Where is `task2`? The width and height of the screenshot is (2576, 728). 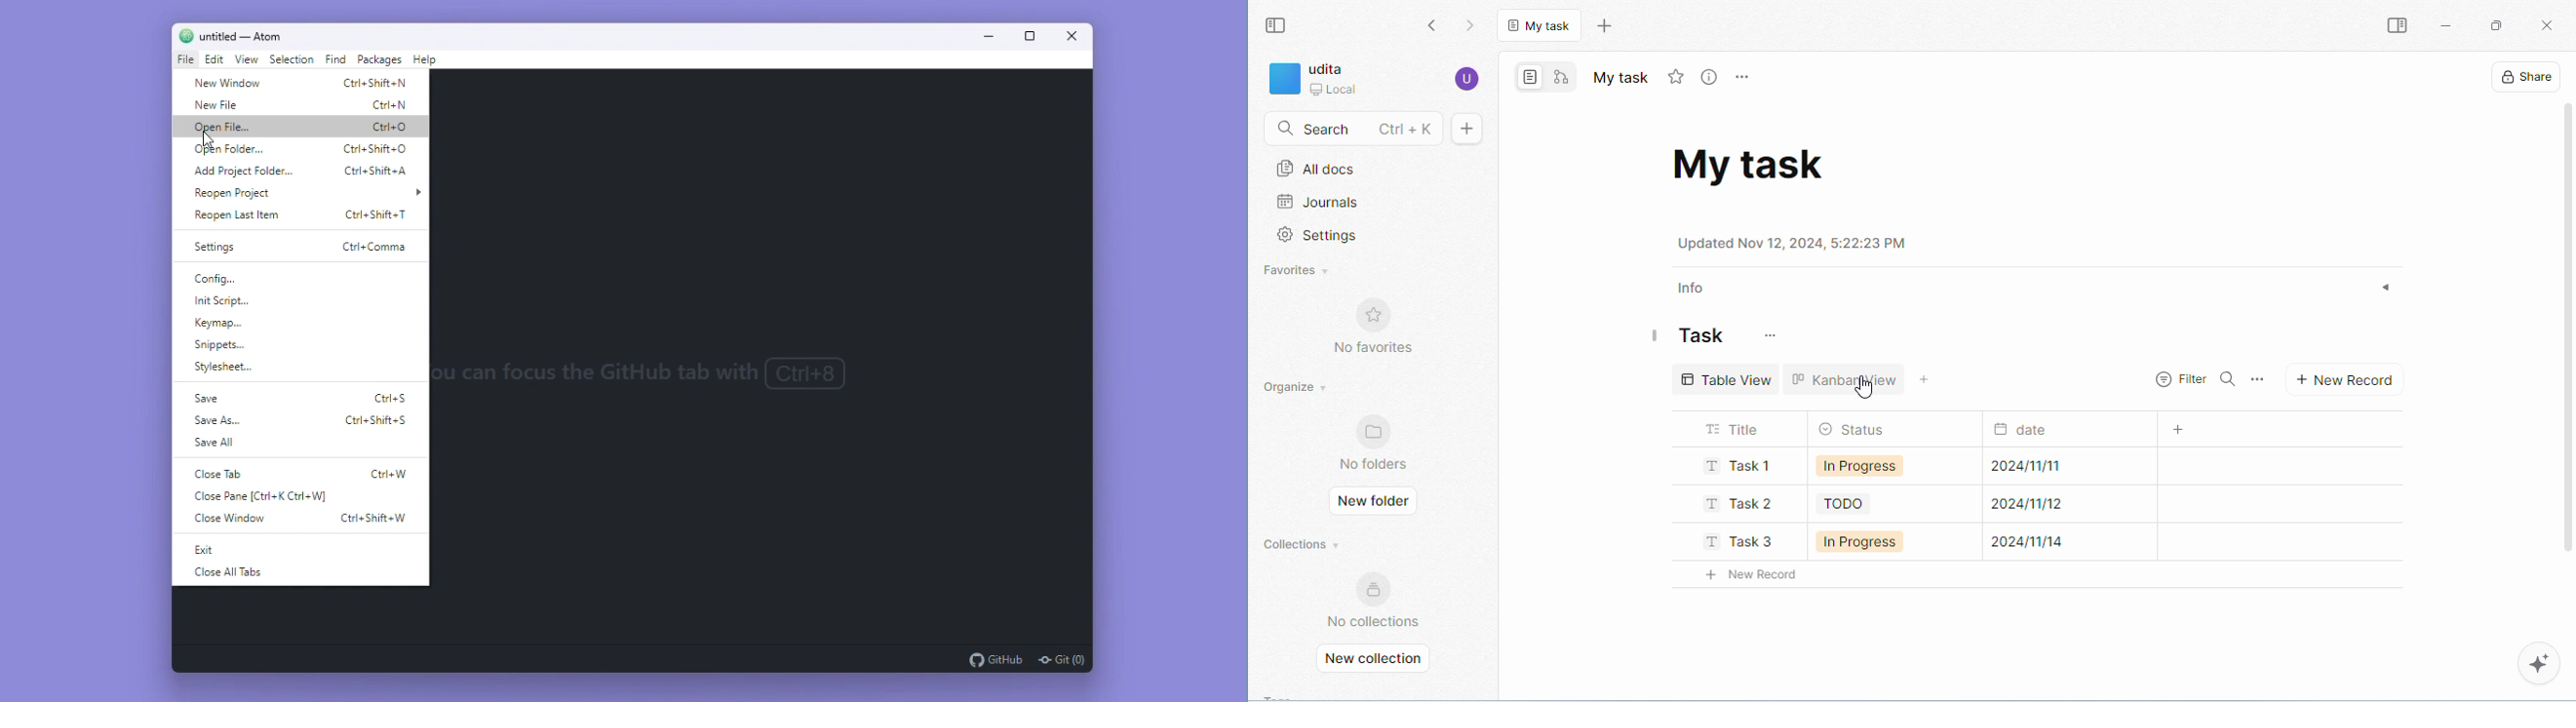 task2 is located at coordinates (1741, 504).